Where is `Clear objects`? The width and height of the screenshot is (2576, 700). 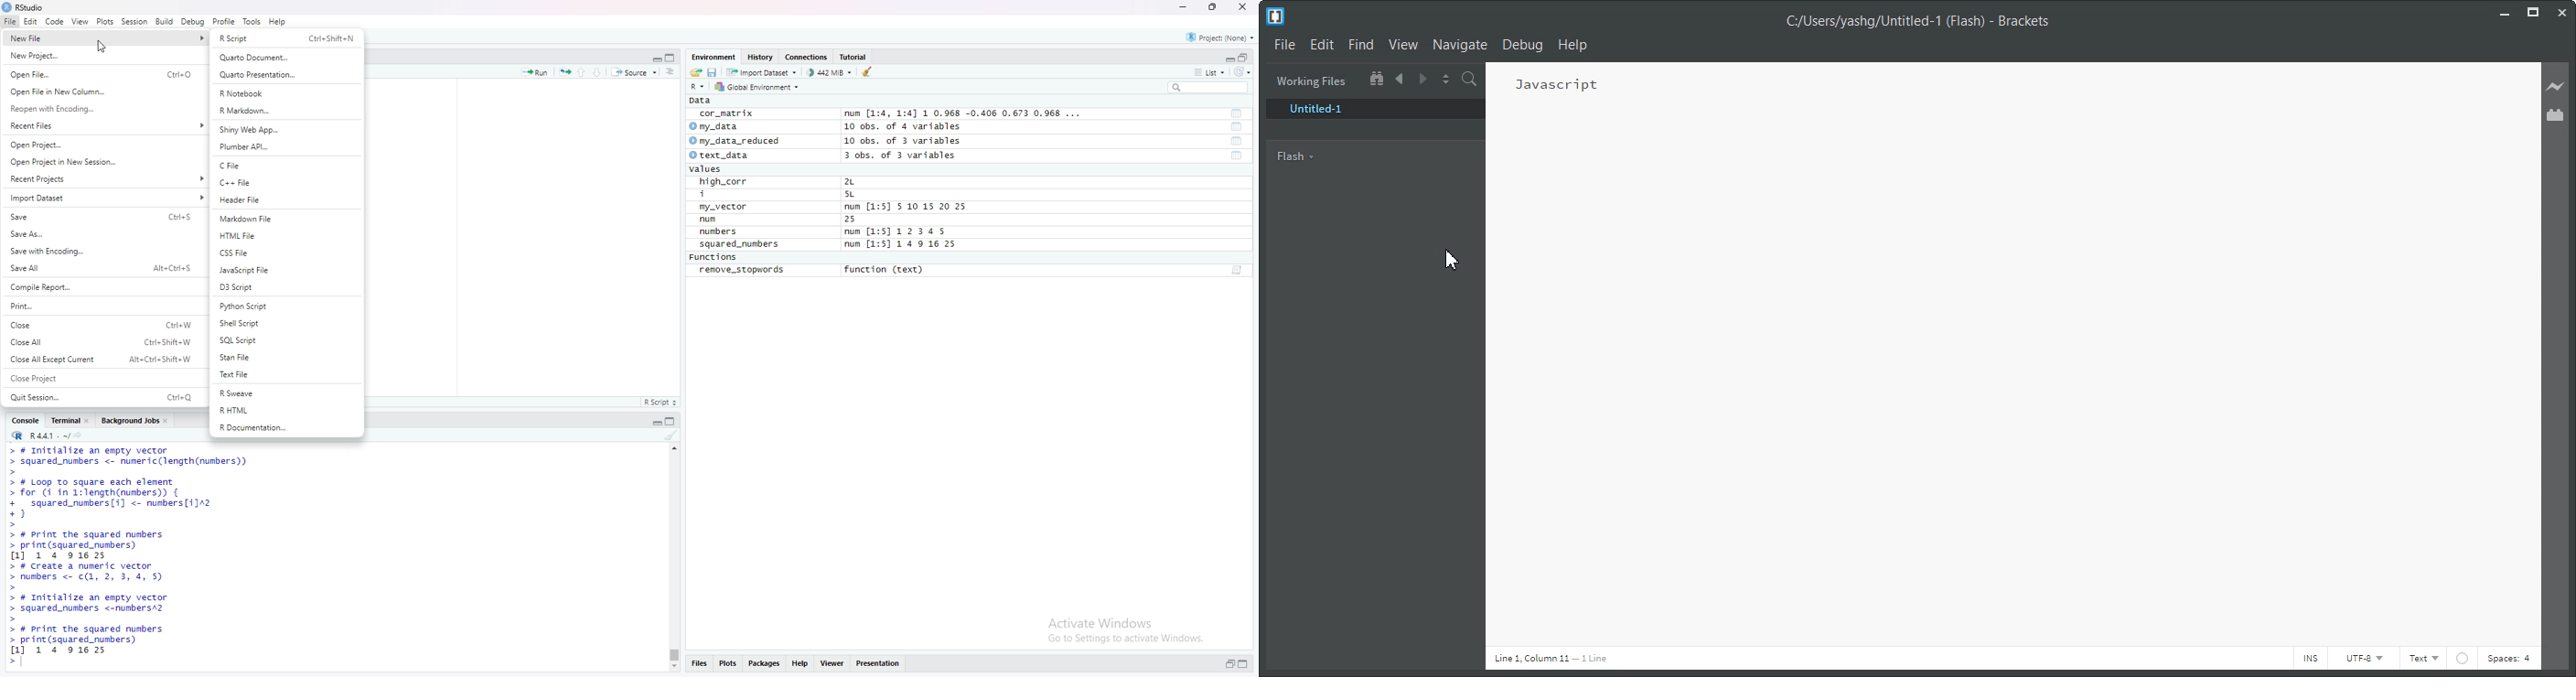
Clear objects is located at coordinates (870, 73).